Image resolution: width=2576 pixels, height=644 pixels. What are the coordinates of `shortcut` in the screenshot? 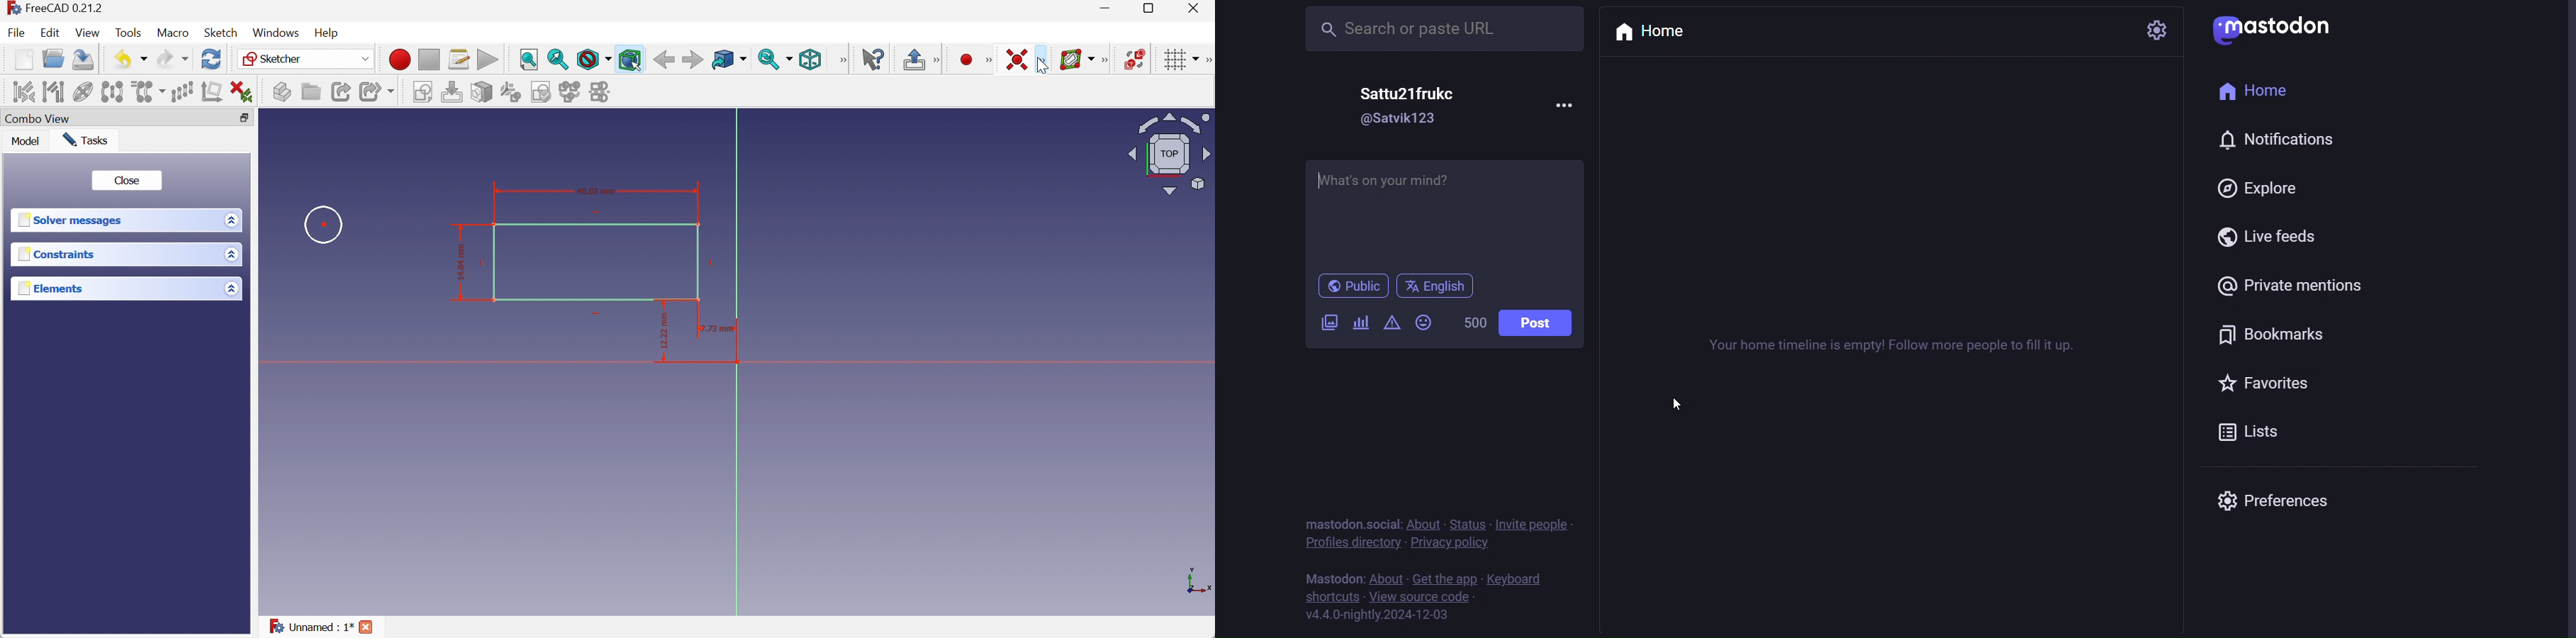 It's located at (1328, 596).